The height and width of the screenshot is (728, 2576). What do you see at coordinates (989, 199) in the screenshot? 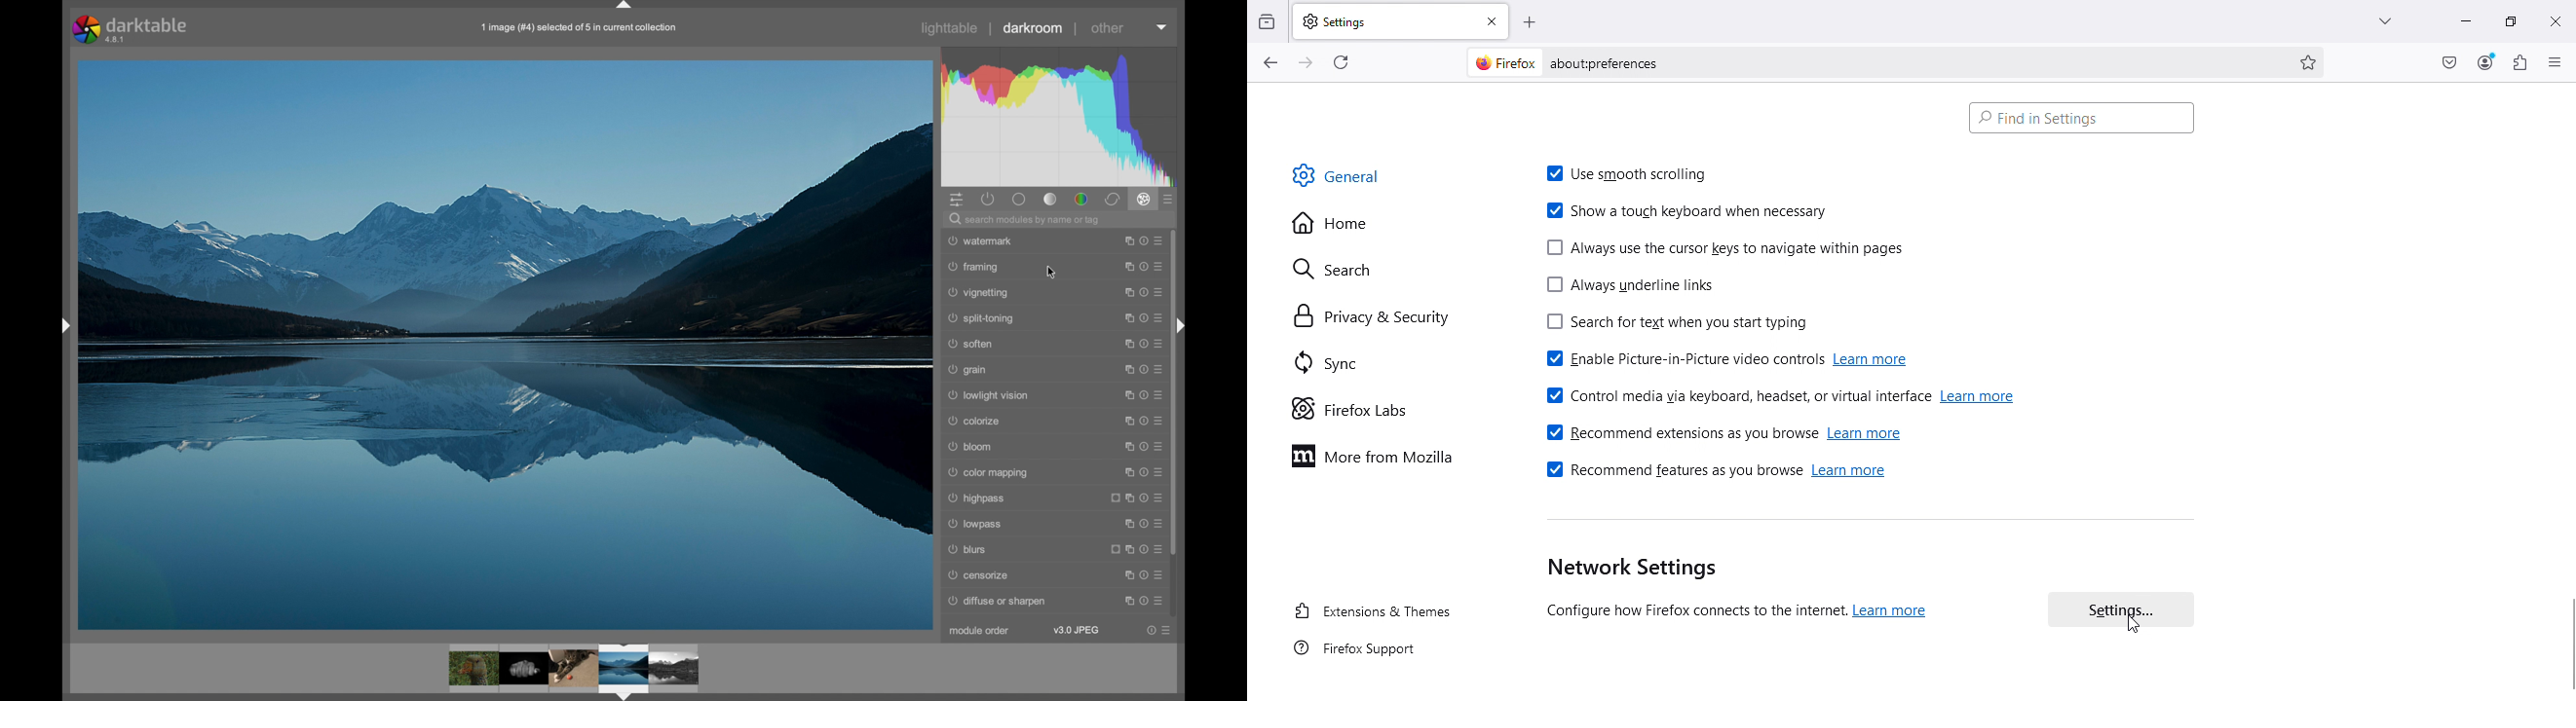
I see `show all active modules` at bounding box center [989, 199].